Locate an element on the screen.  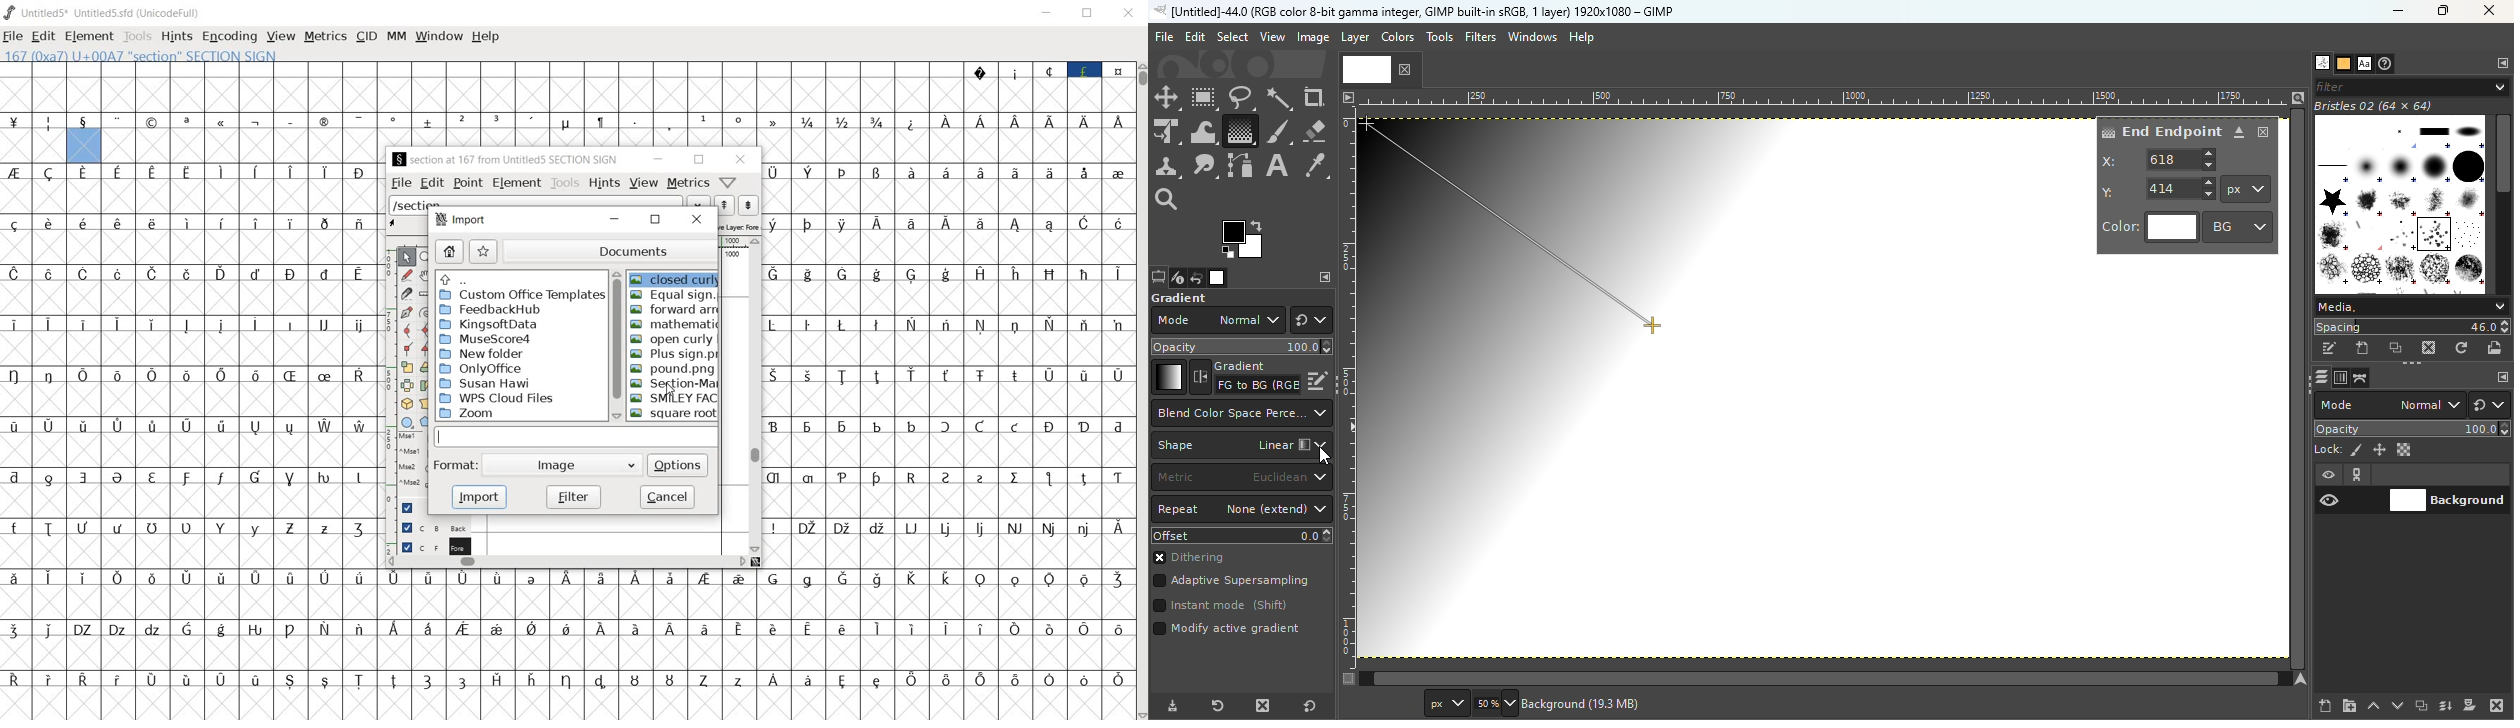
EQUAL SIGN.PNG is located at coordinates (673, 296).